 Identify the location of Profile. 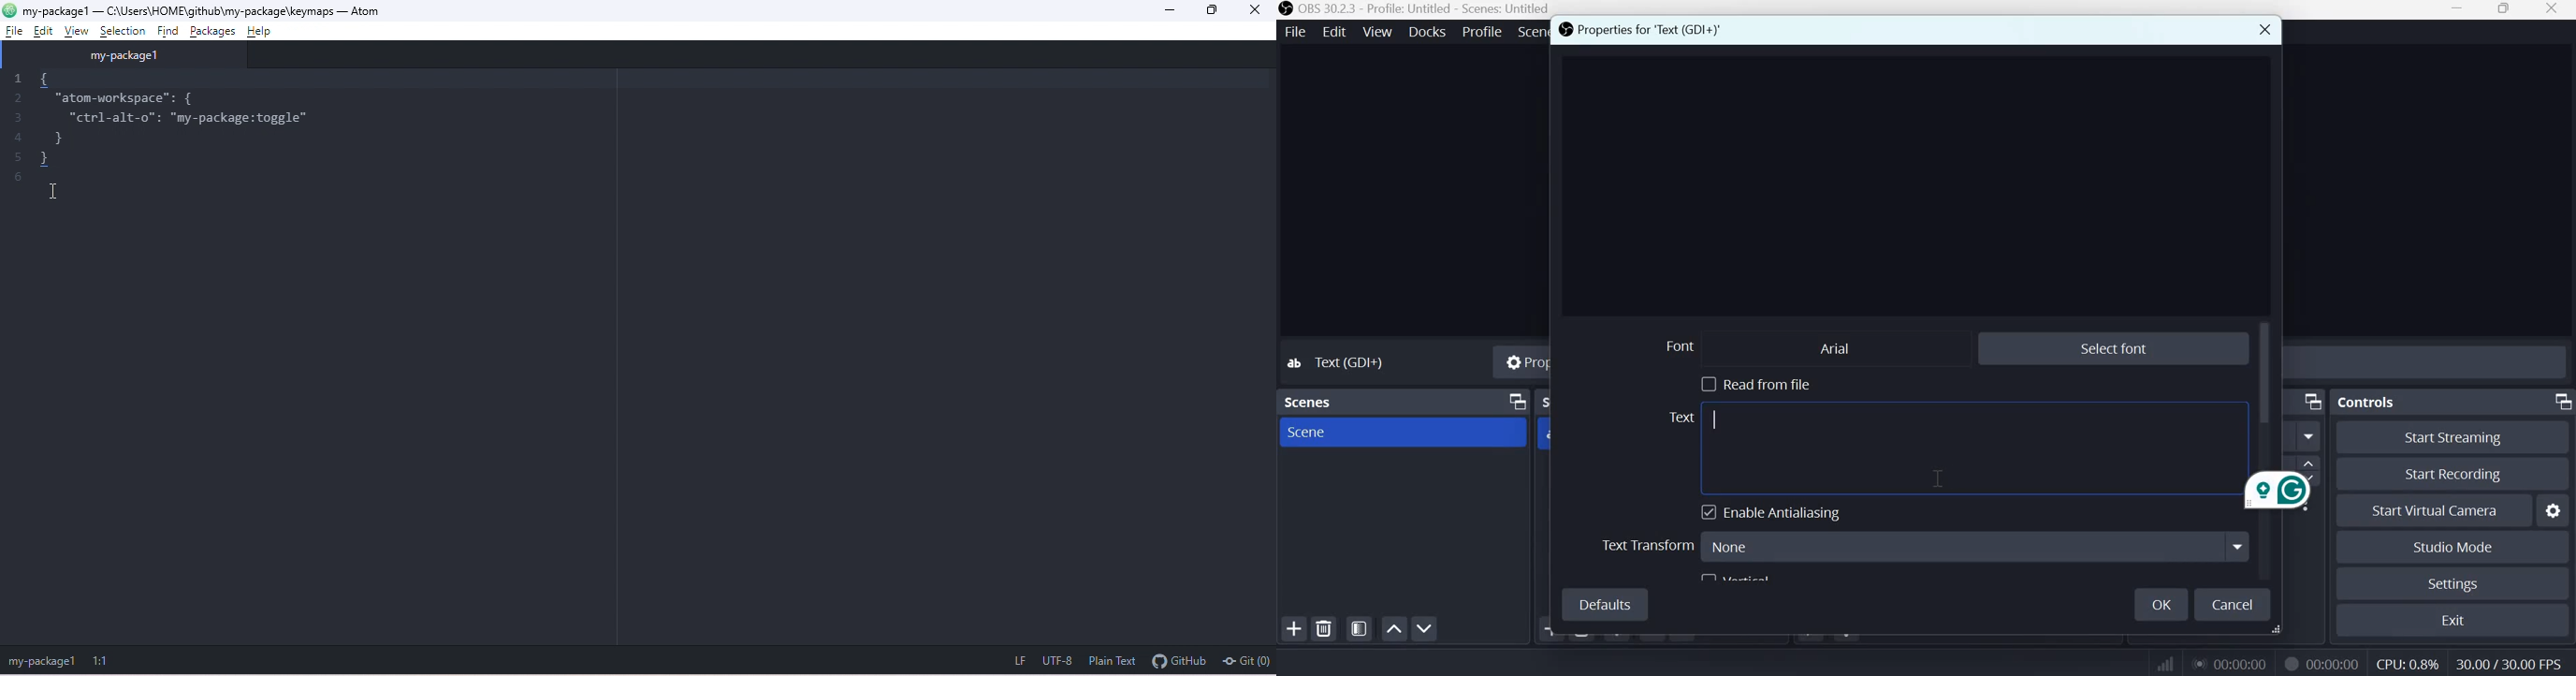
(1482, 32).